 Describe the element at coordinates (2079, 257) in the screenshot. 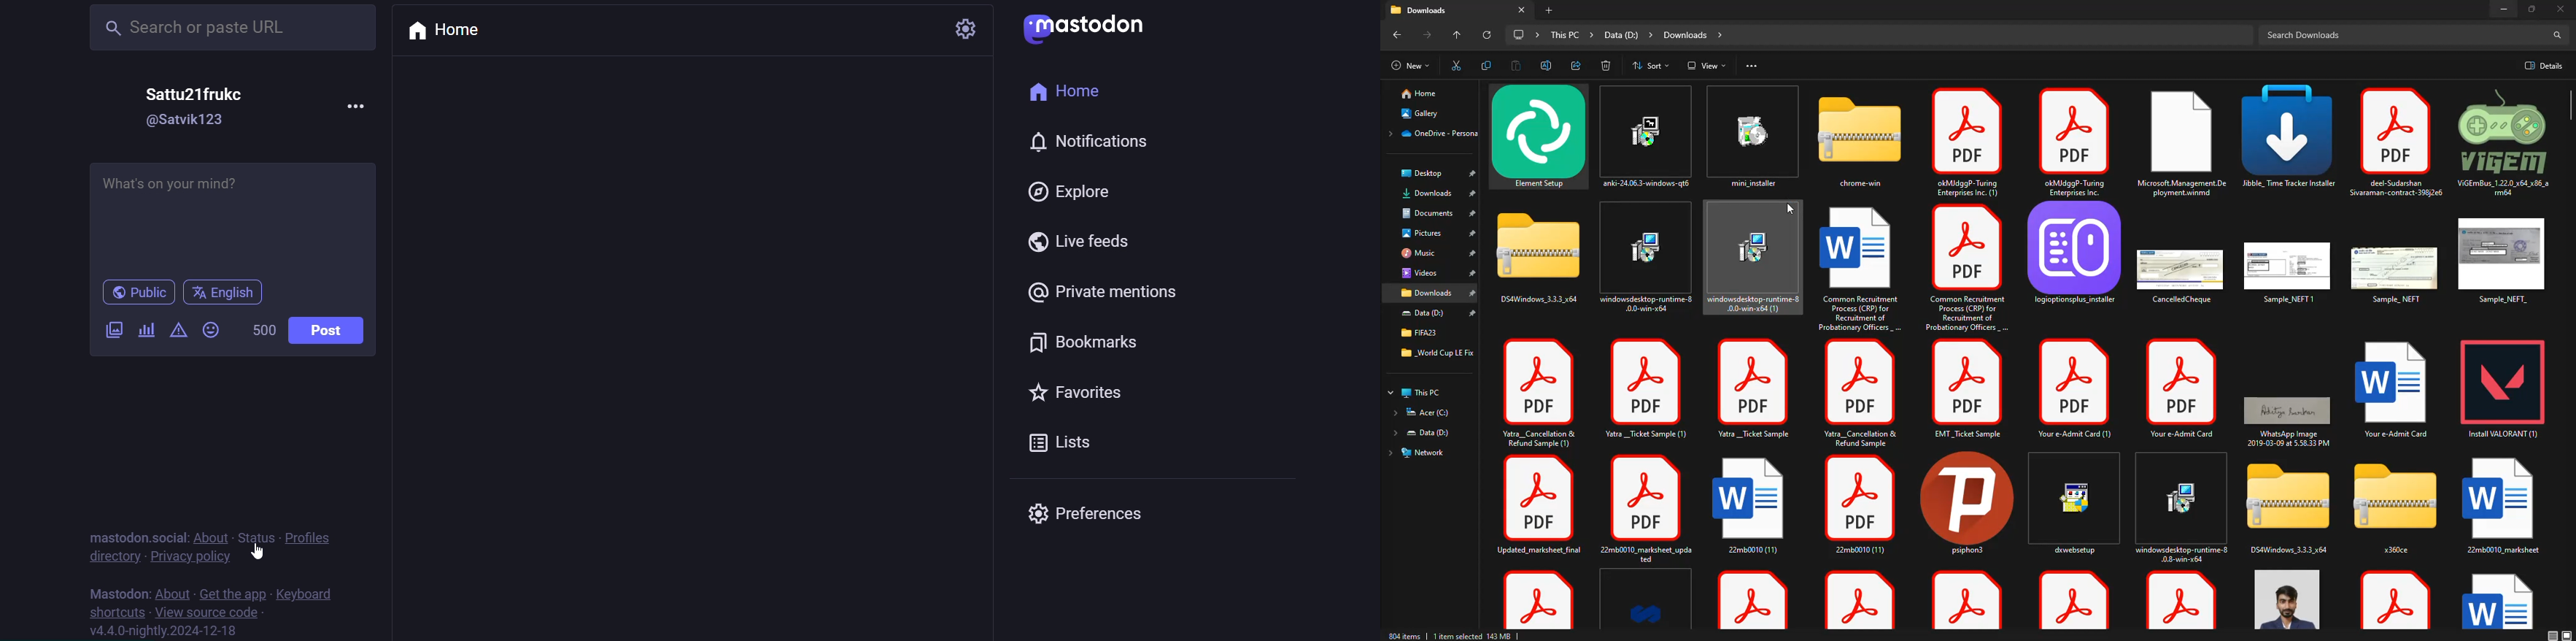

I see `app` at that location.